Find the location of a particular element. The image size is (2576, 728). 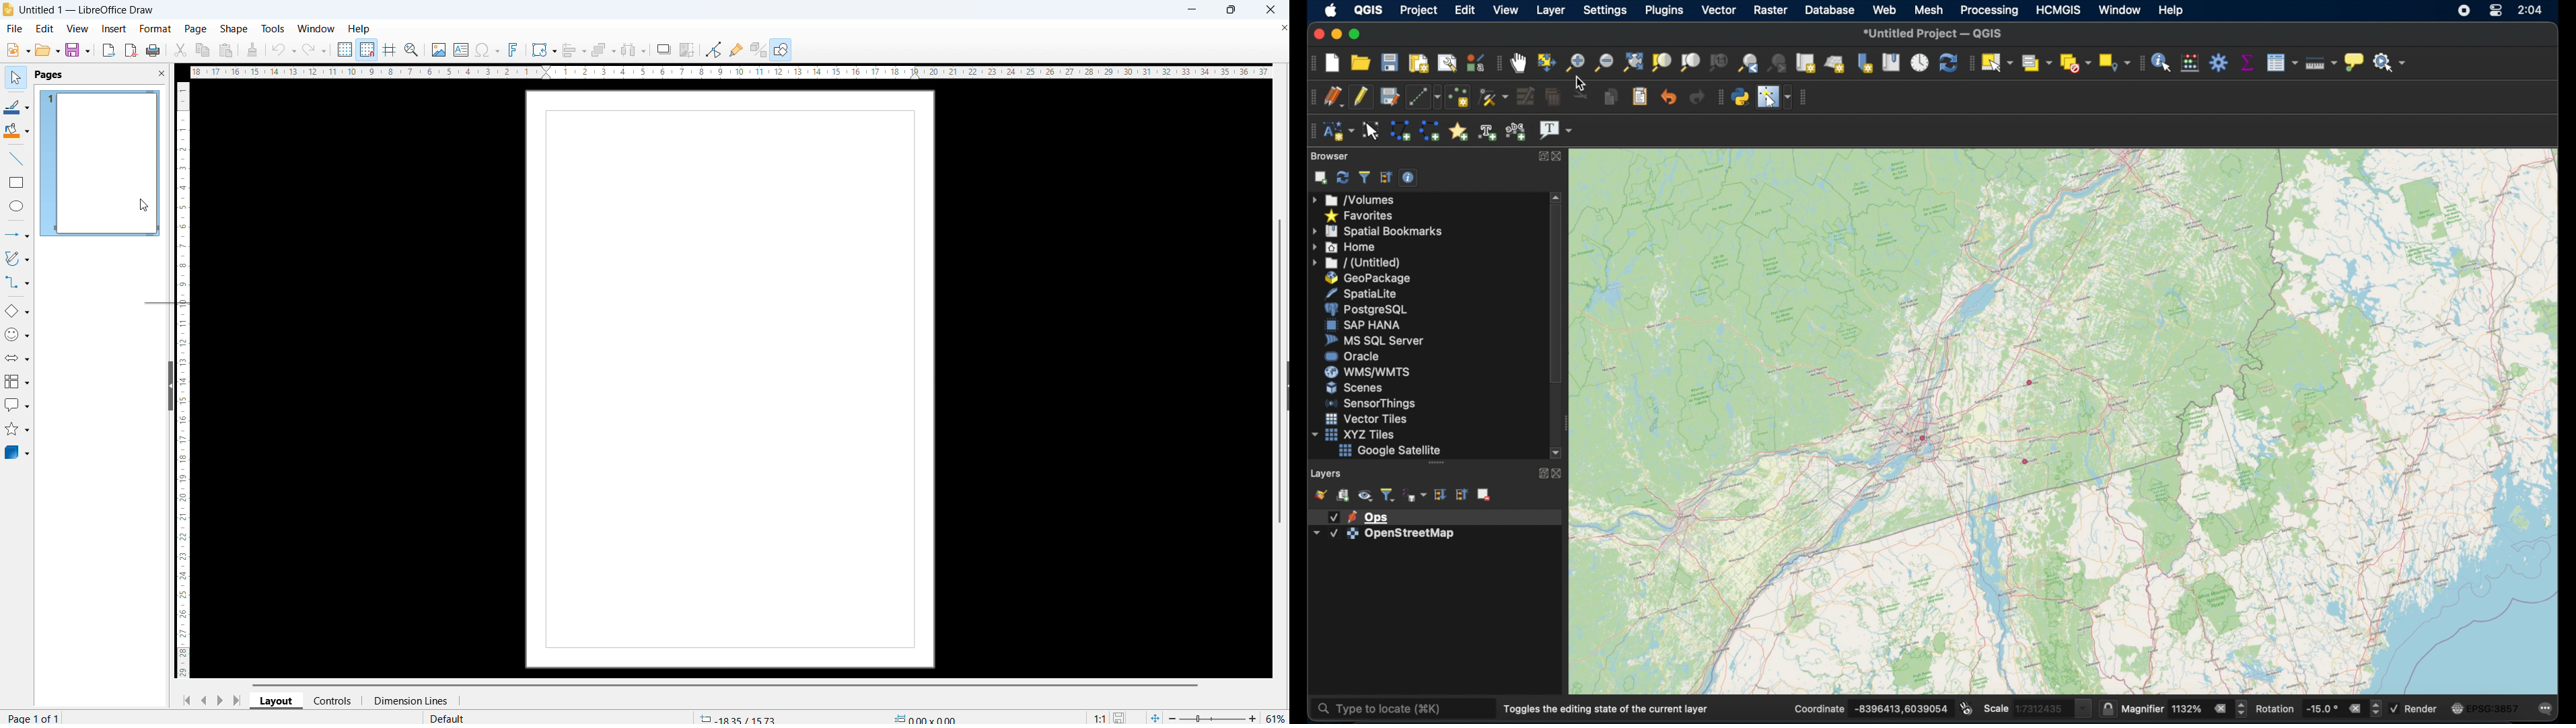

basic shapes is located at coordinates (17, 312).